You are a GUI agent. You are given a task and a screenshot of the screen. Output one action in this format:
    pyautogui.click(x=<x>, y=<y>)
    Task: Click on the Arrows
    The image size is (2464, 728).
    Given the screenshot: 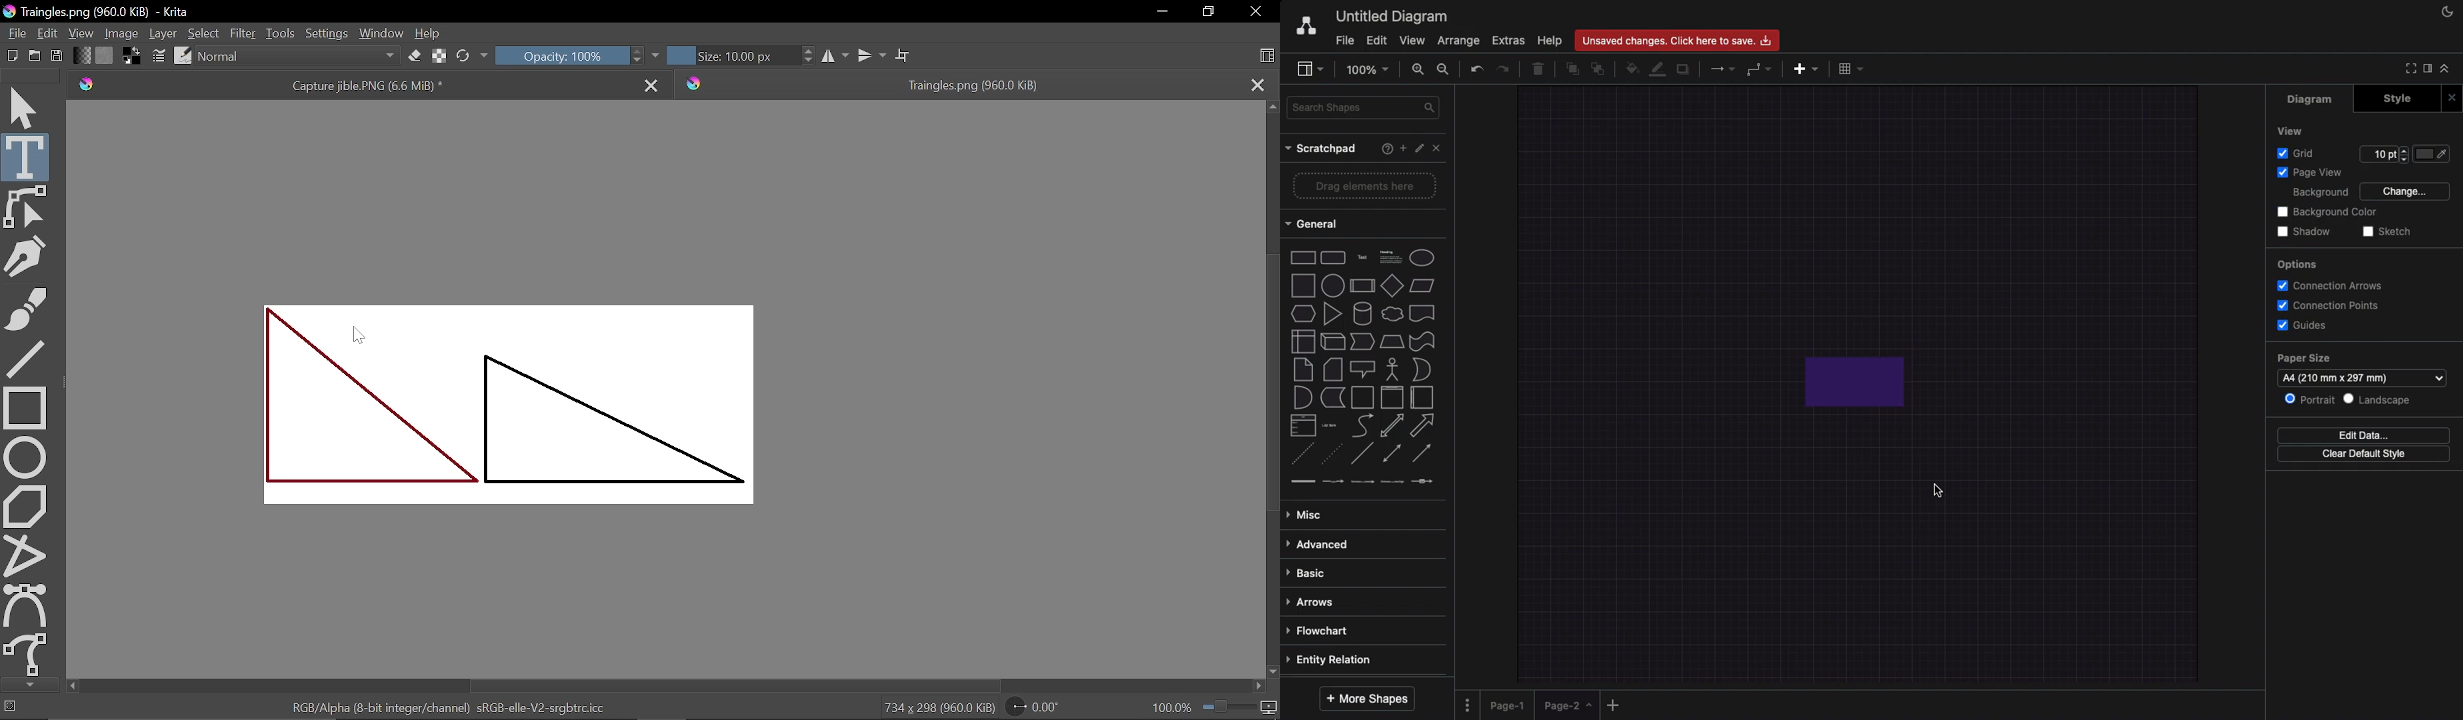 What is the action you would take?
    pyautogui.click(x=1315, y=600)
    